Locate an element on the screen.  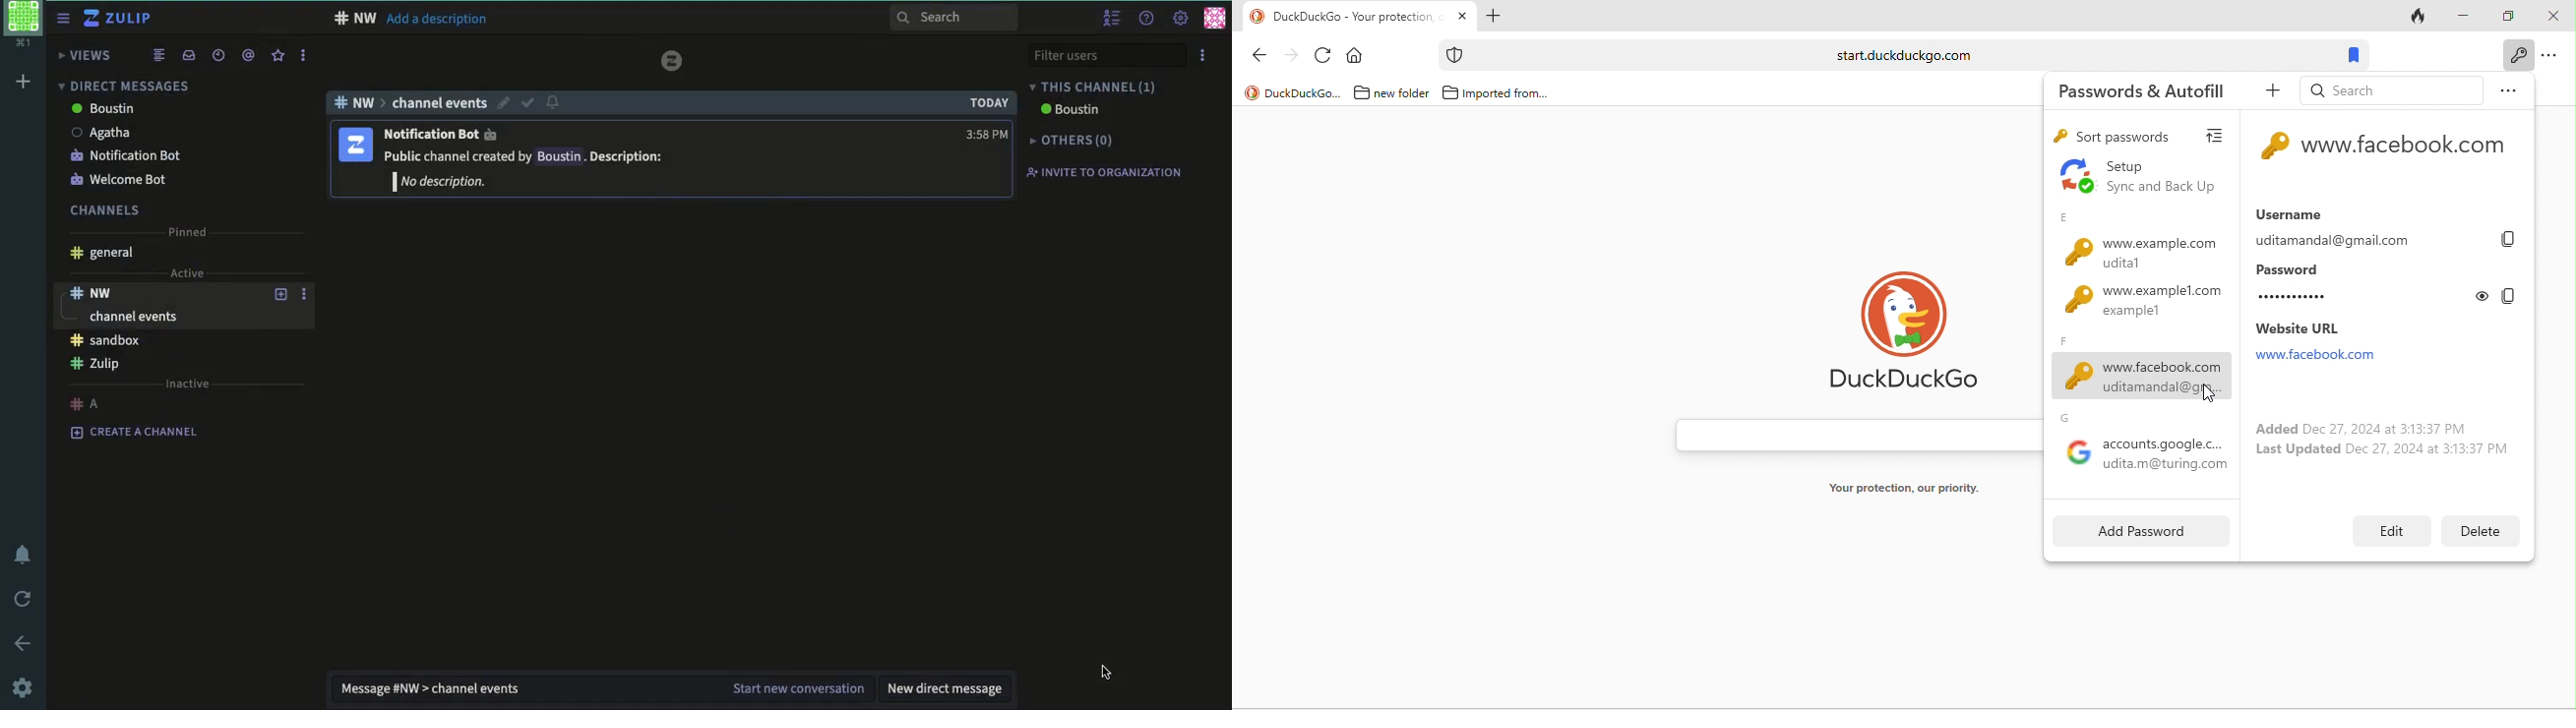
select is located at coordinates (527, 103).